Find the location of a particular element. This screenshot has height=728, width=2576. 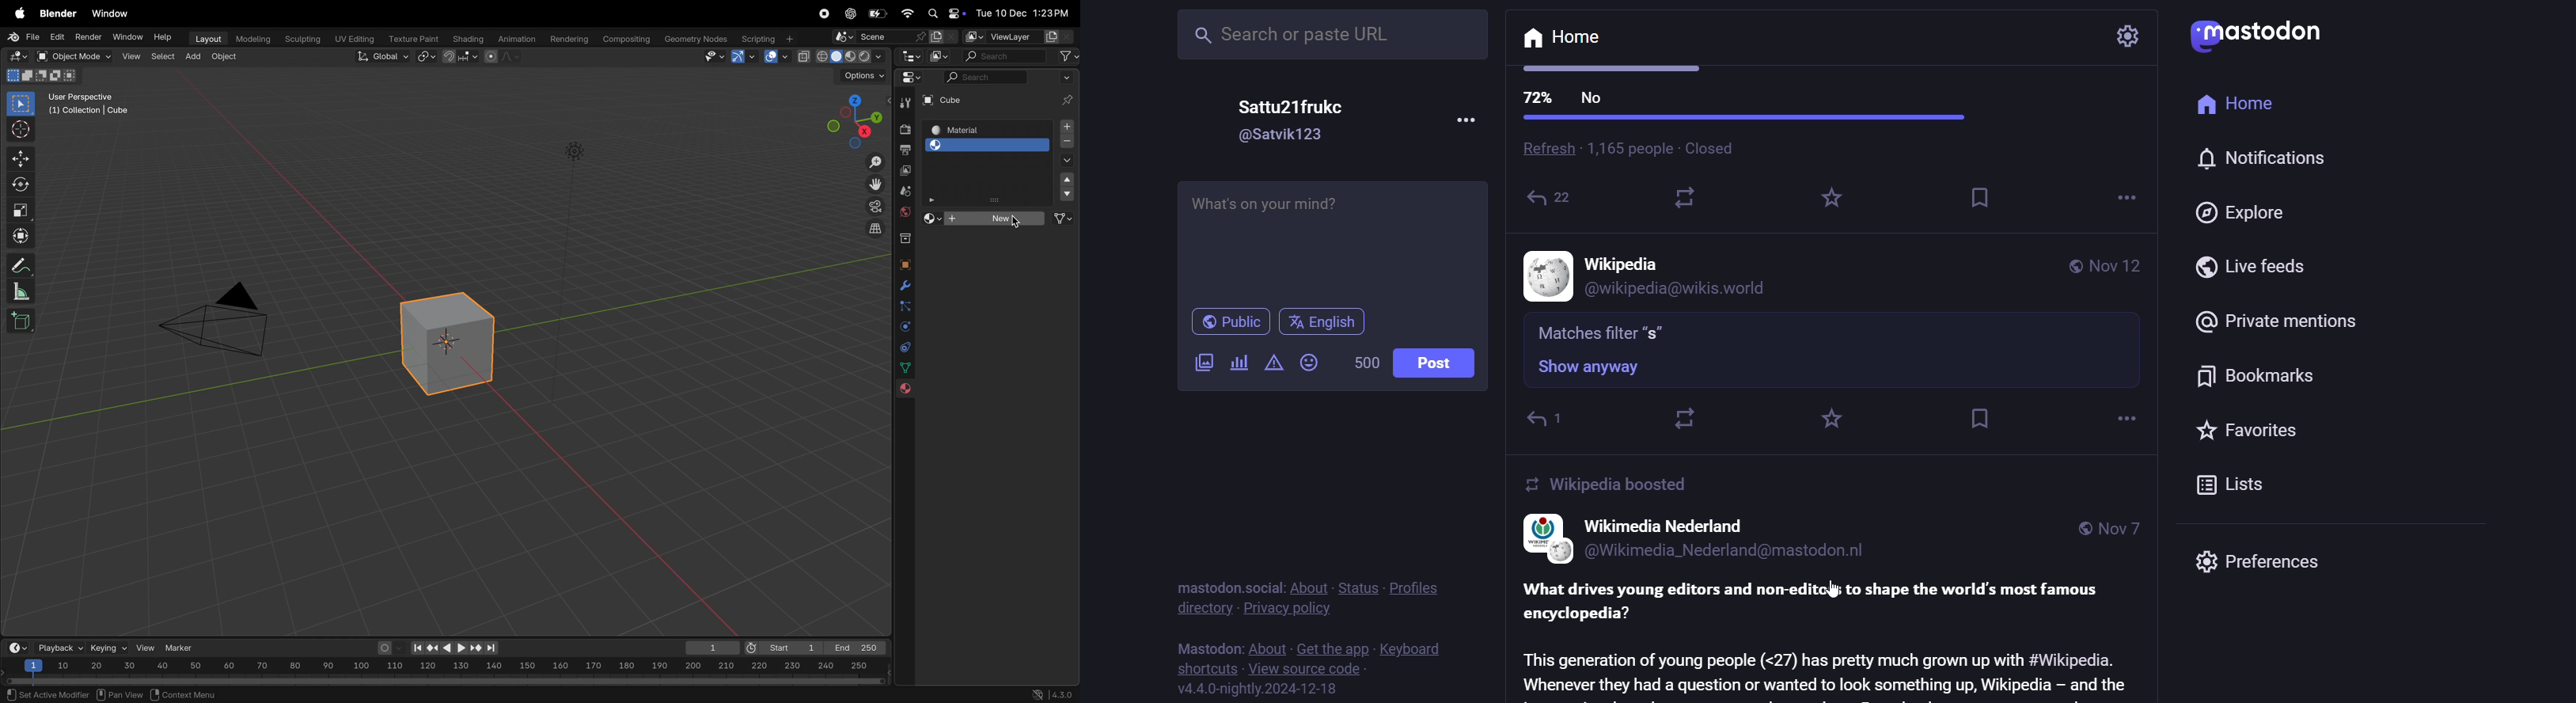

word limit is located at coordinates (1363, 362).